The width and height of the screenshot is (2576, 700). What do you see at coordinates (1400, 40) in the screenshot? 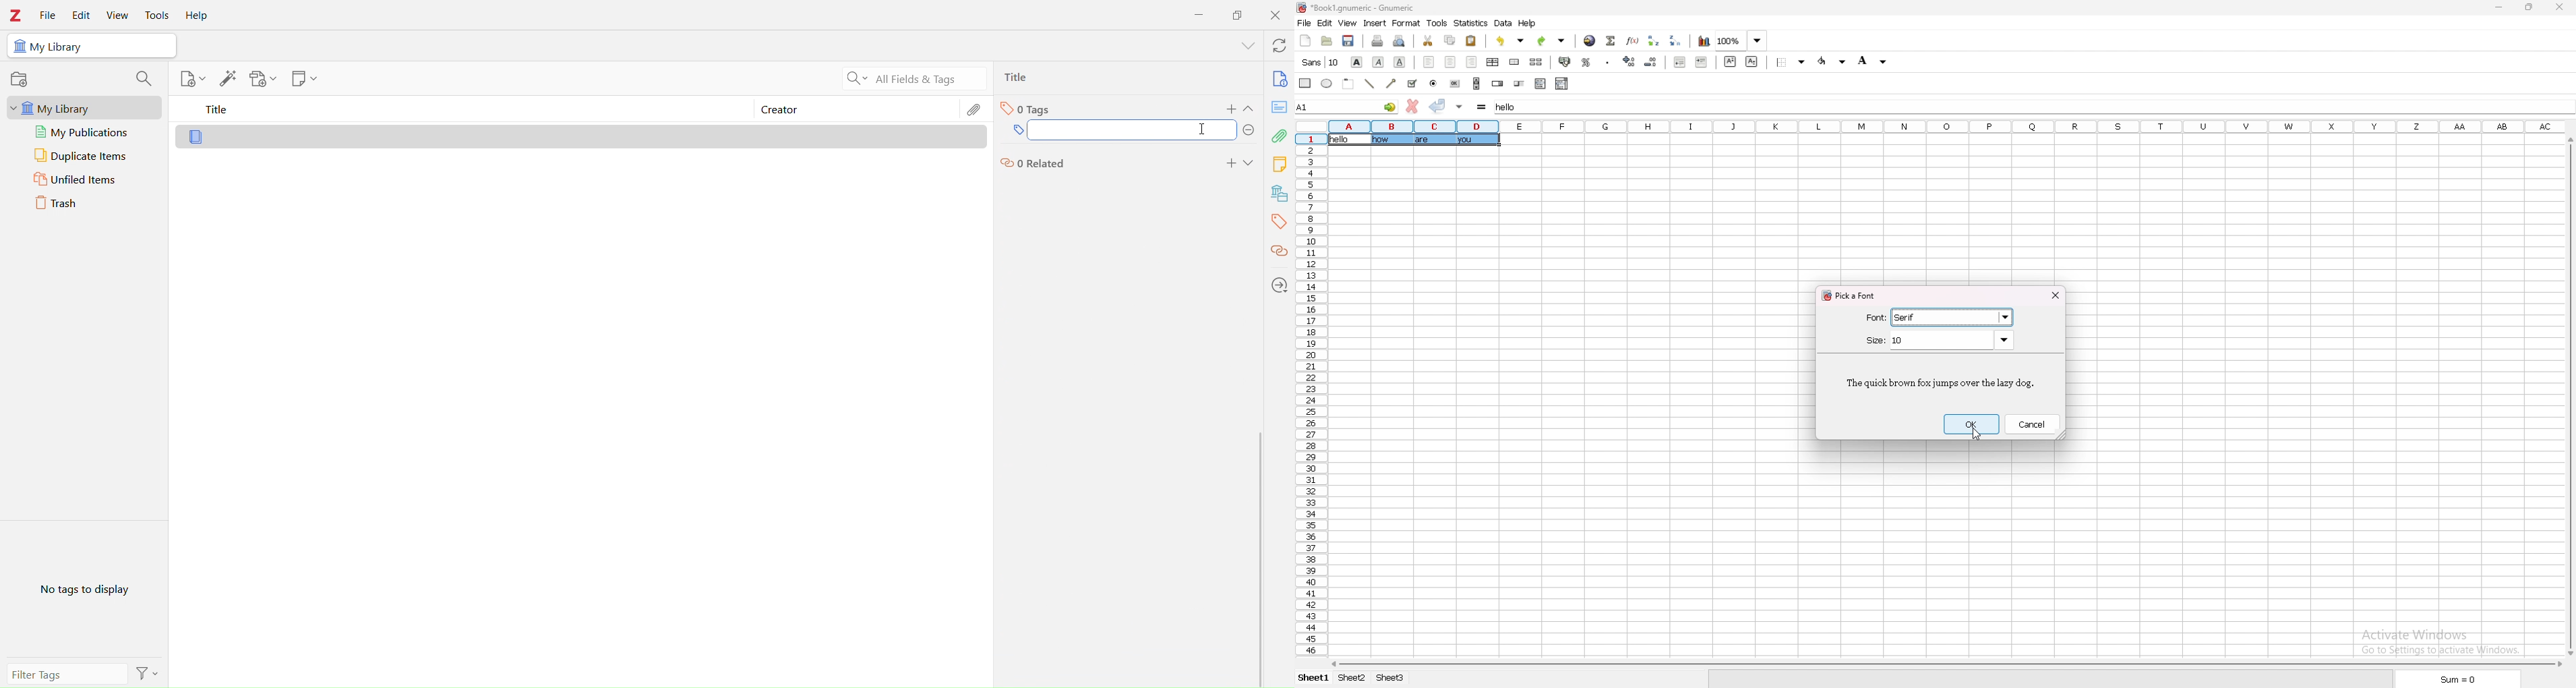
I see `print preview` at bounding box center [1400, 40].